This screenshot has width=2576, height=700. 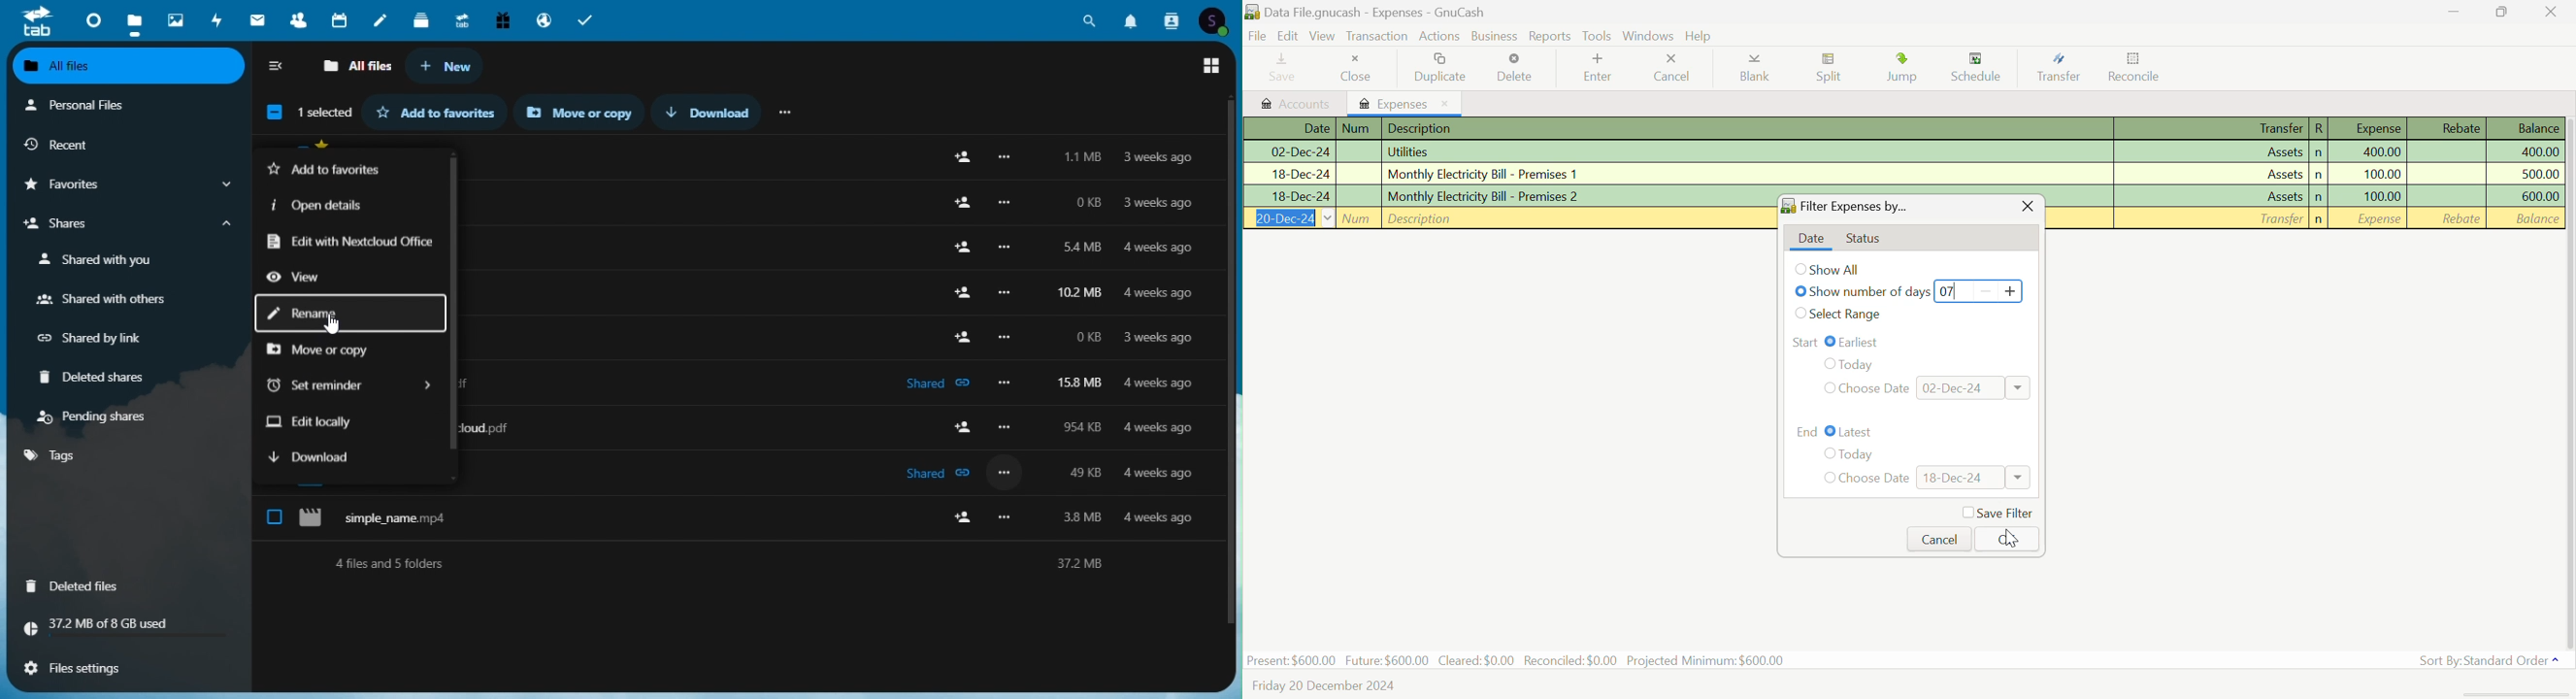 What do you see at coordinates (735, 383) in the screenshot?
I see `set reminder 151 MB 4 weeks ago` at bounding box center [735, 383].